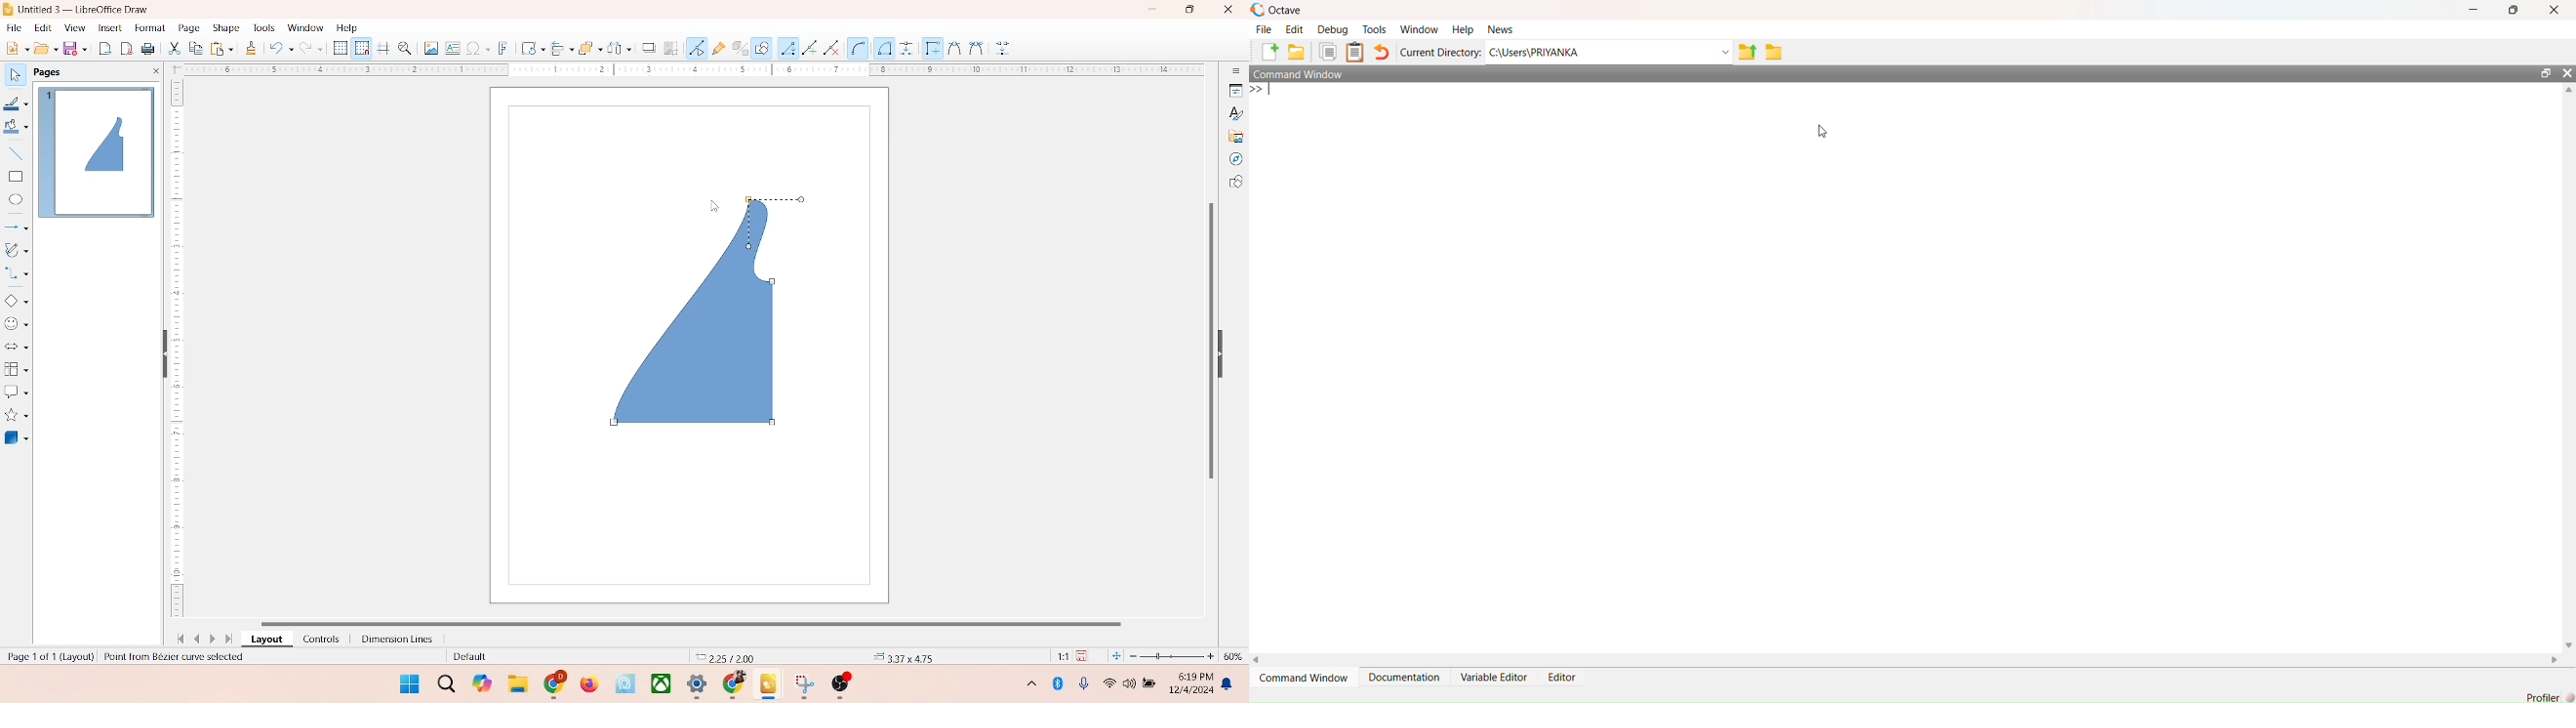  Describe the element at coordinates (1303, 677) in the screenshot. I see `Command Window` at that location.